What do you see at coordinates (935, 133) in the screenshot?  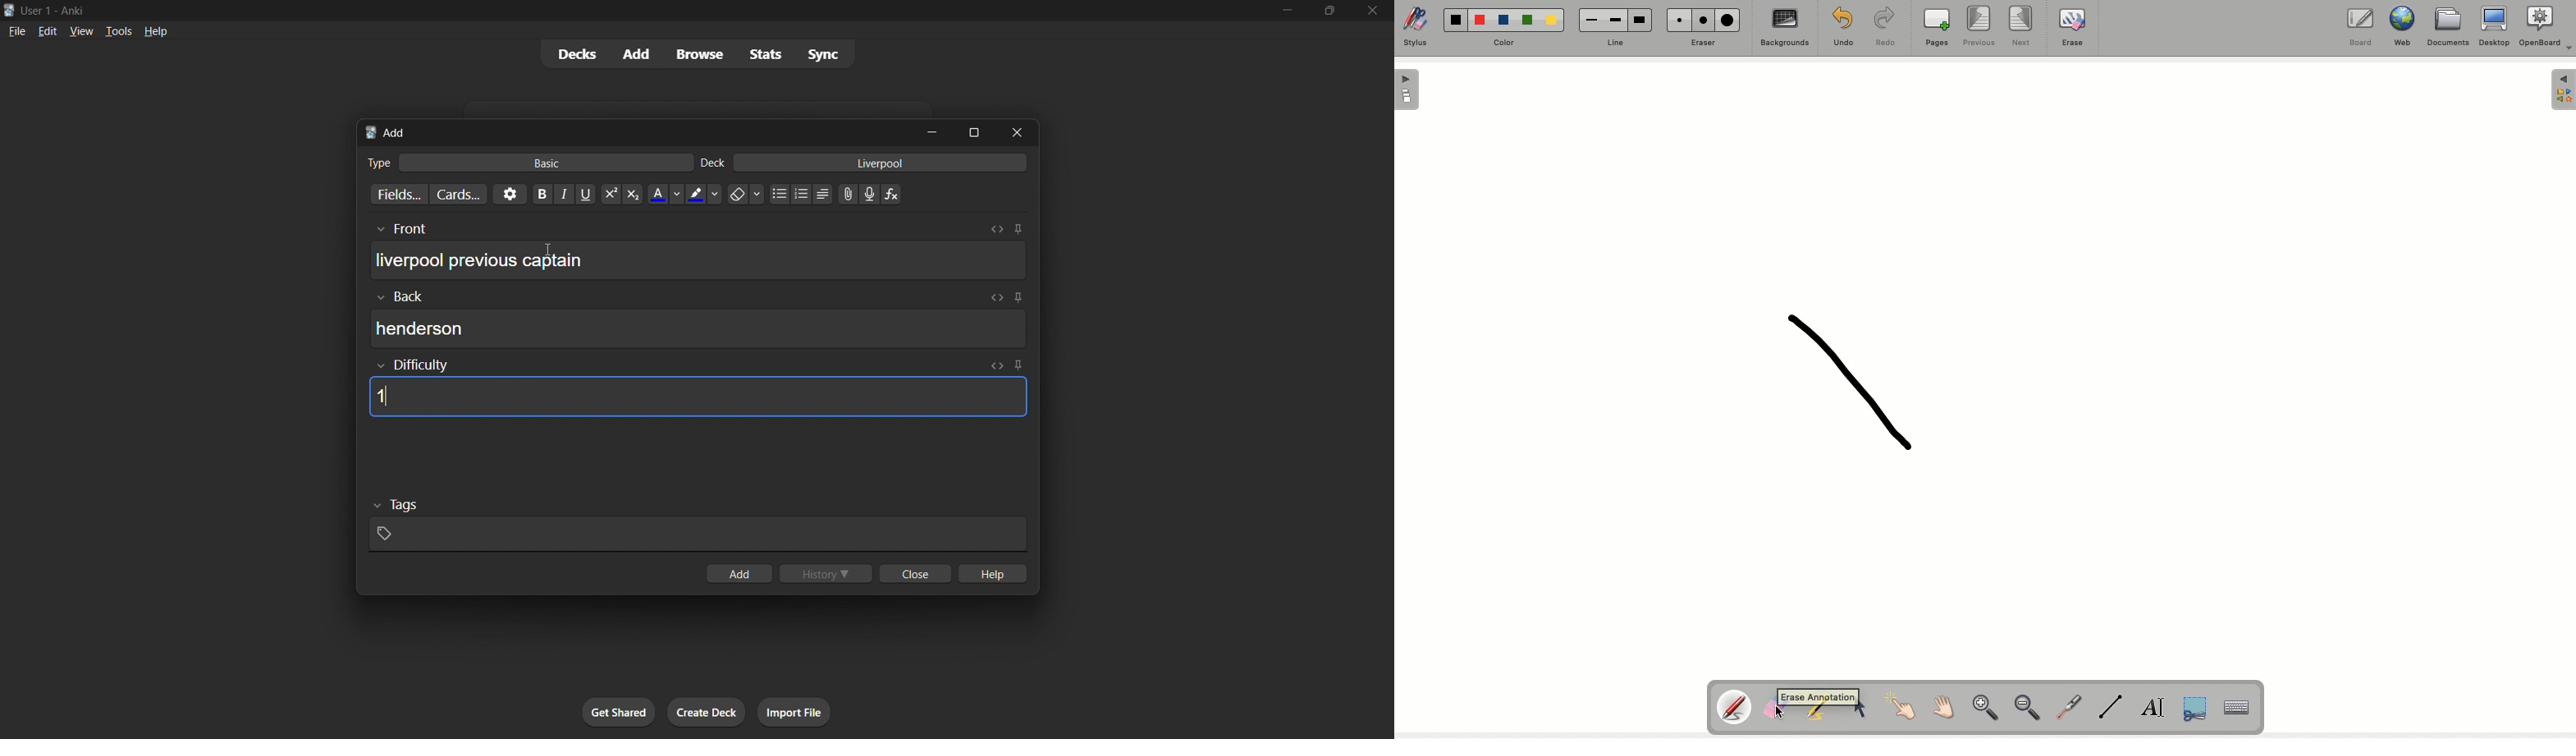 I see `minimize` at bounding box center [935, 133].